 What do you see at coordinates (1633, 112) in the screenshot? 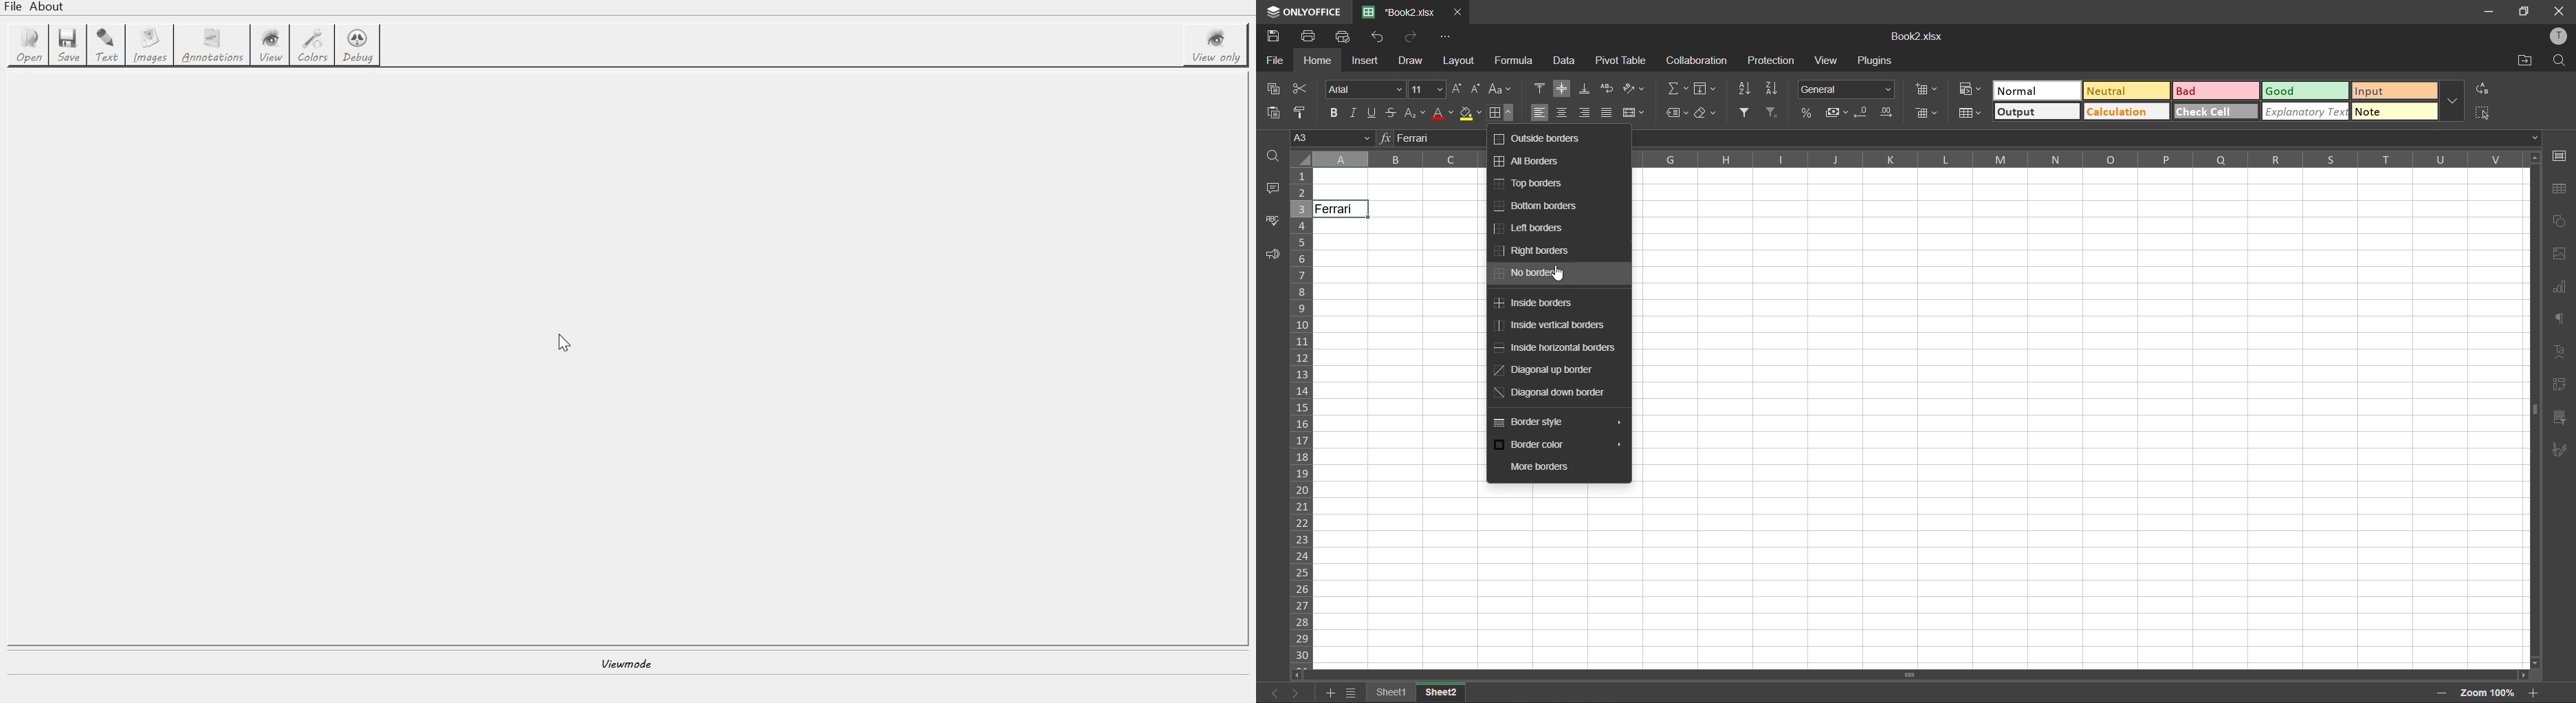
I see `merge and center` at bounding box center [1633, 112].